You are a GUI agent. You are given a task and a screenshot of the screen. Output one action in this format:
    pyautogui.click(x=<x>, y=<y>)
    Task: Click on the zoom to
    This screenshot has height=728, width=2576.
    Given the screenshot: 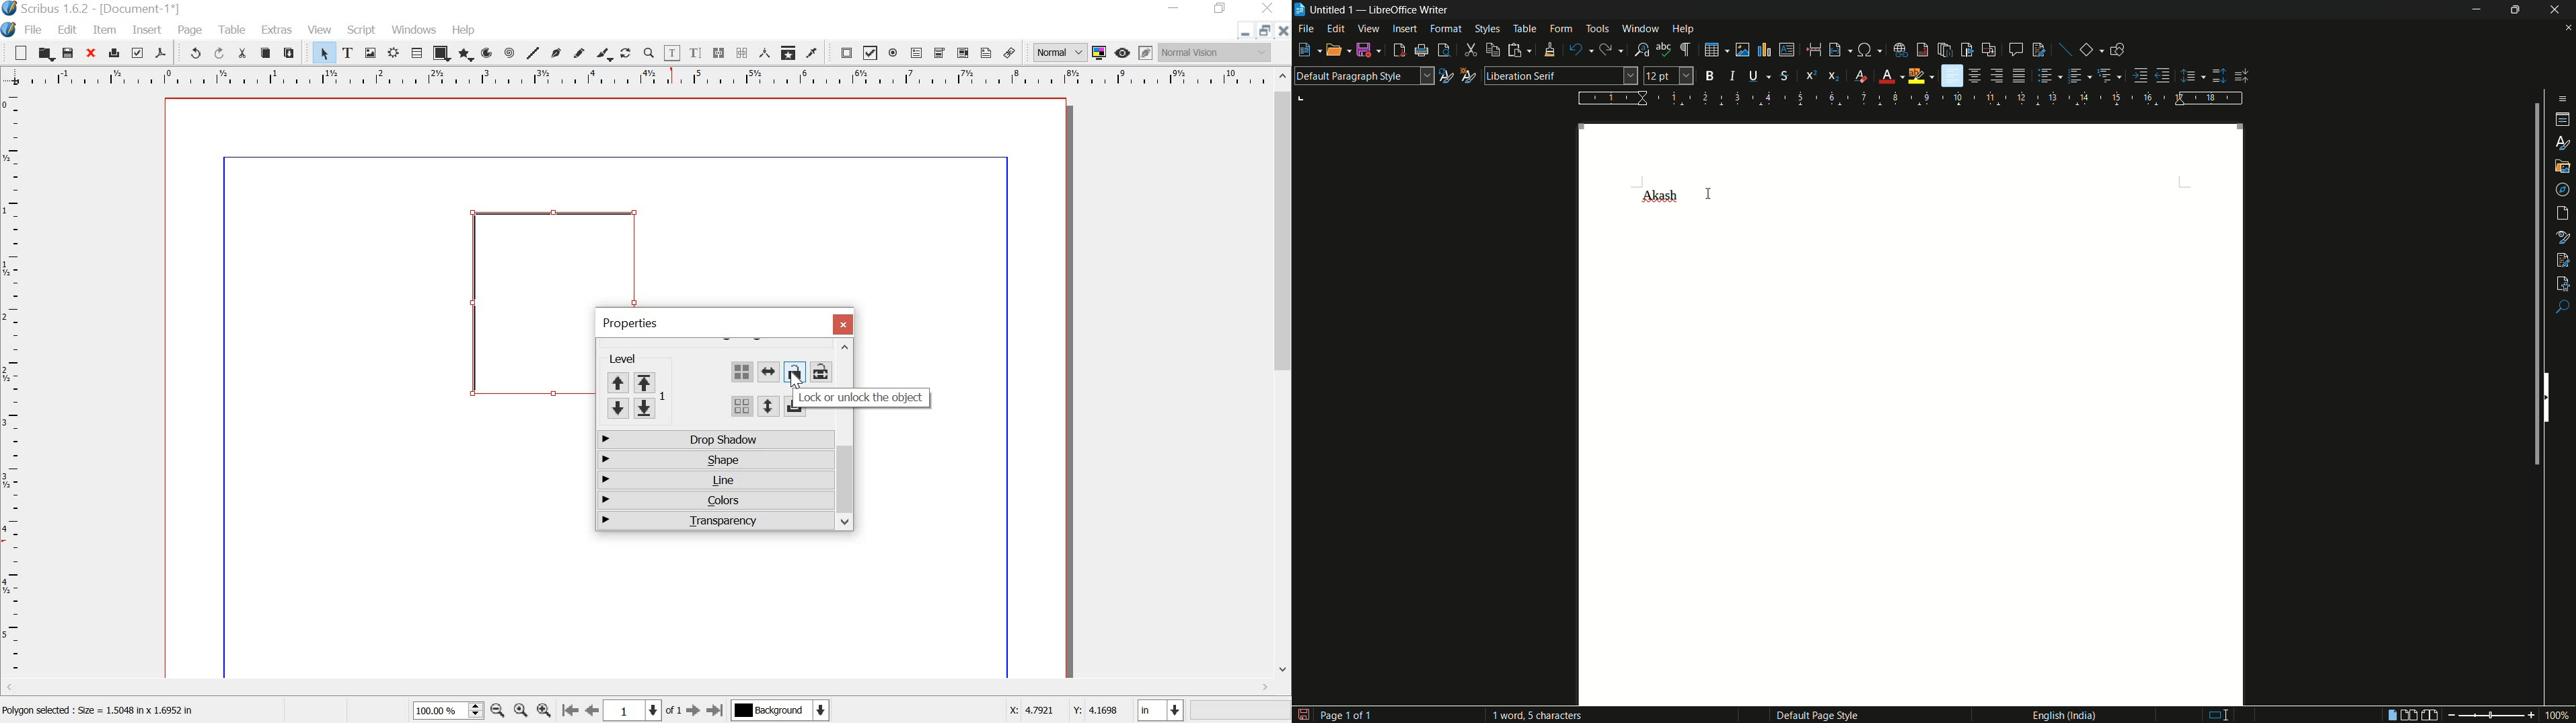 What is the action you would take?
    pyautogui.click(x=520, y=710)
    